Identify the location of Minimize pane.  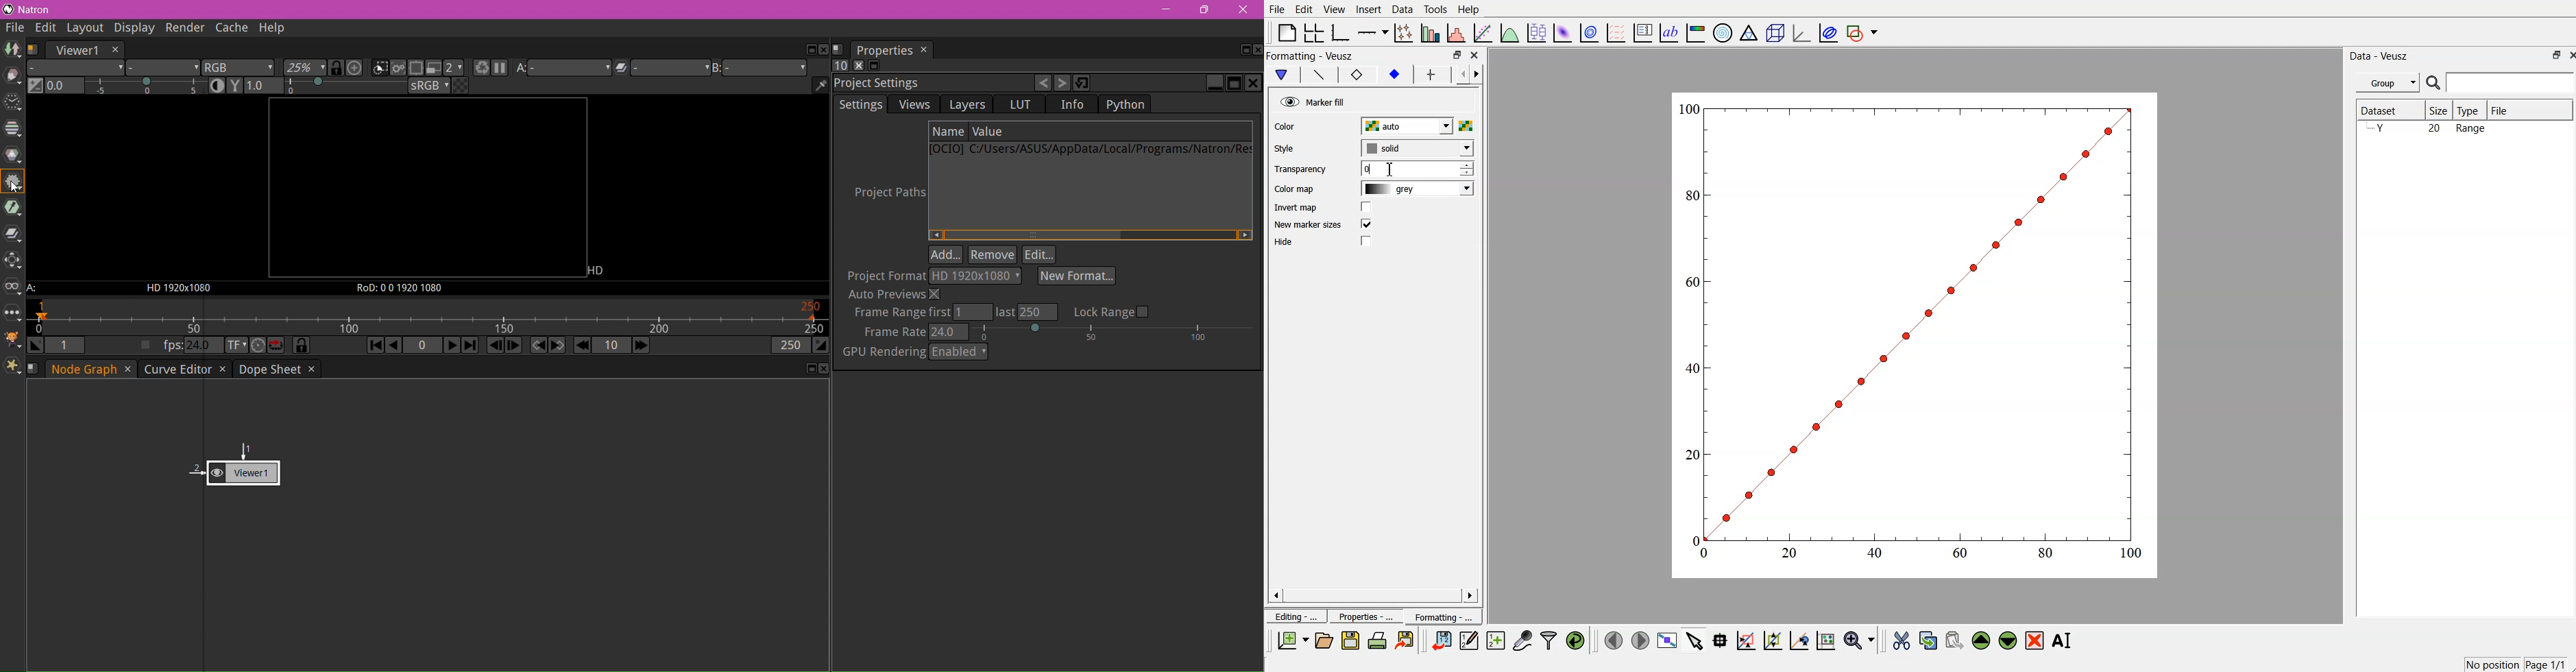
(1214, 83).